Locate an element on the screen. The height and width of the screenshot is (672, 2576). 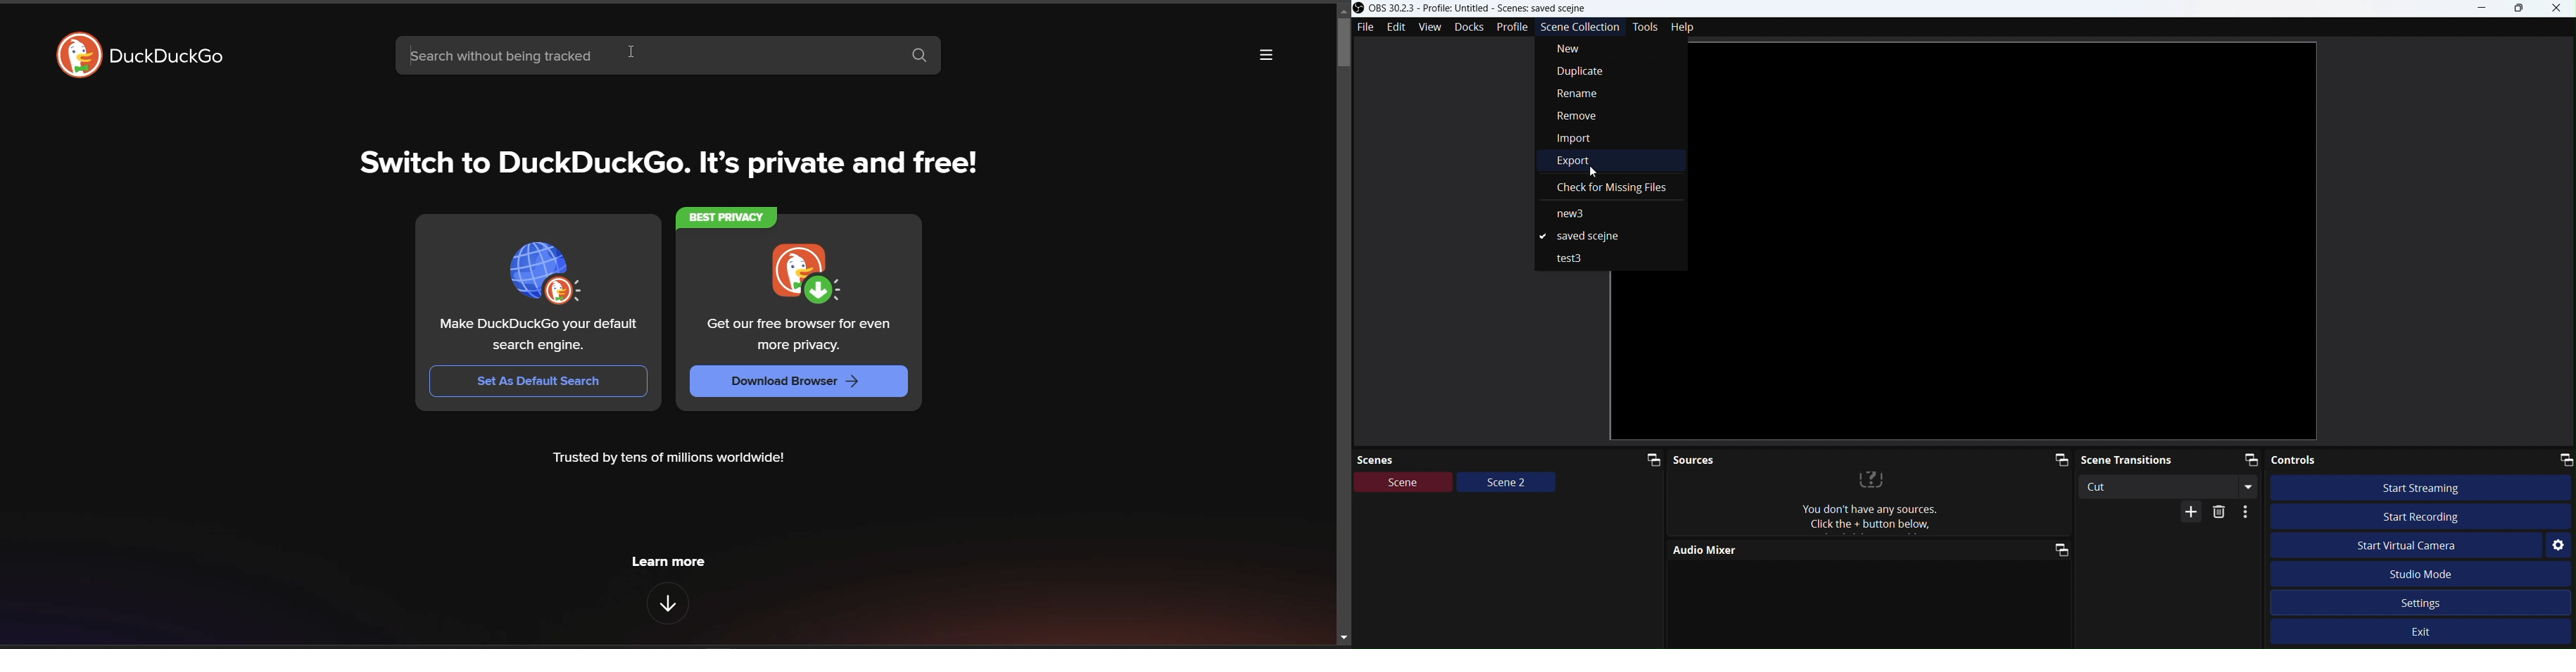
Start streaming is located at coordinates (2423, 487).